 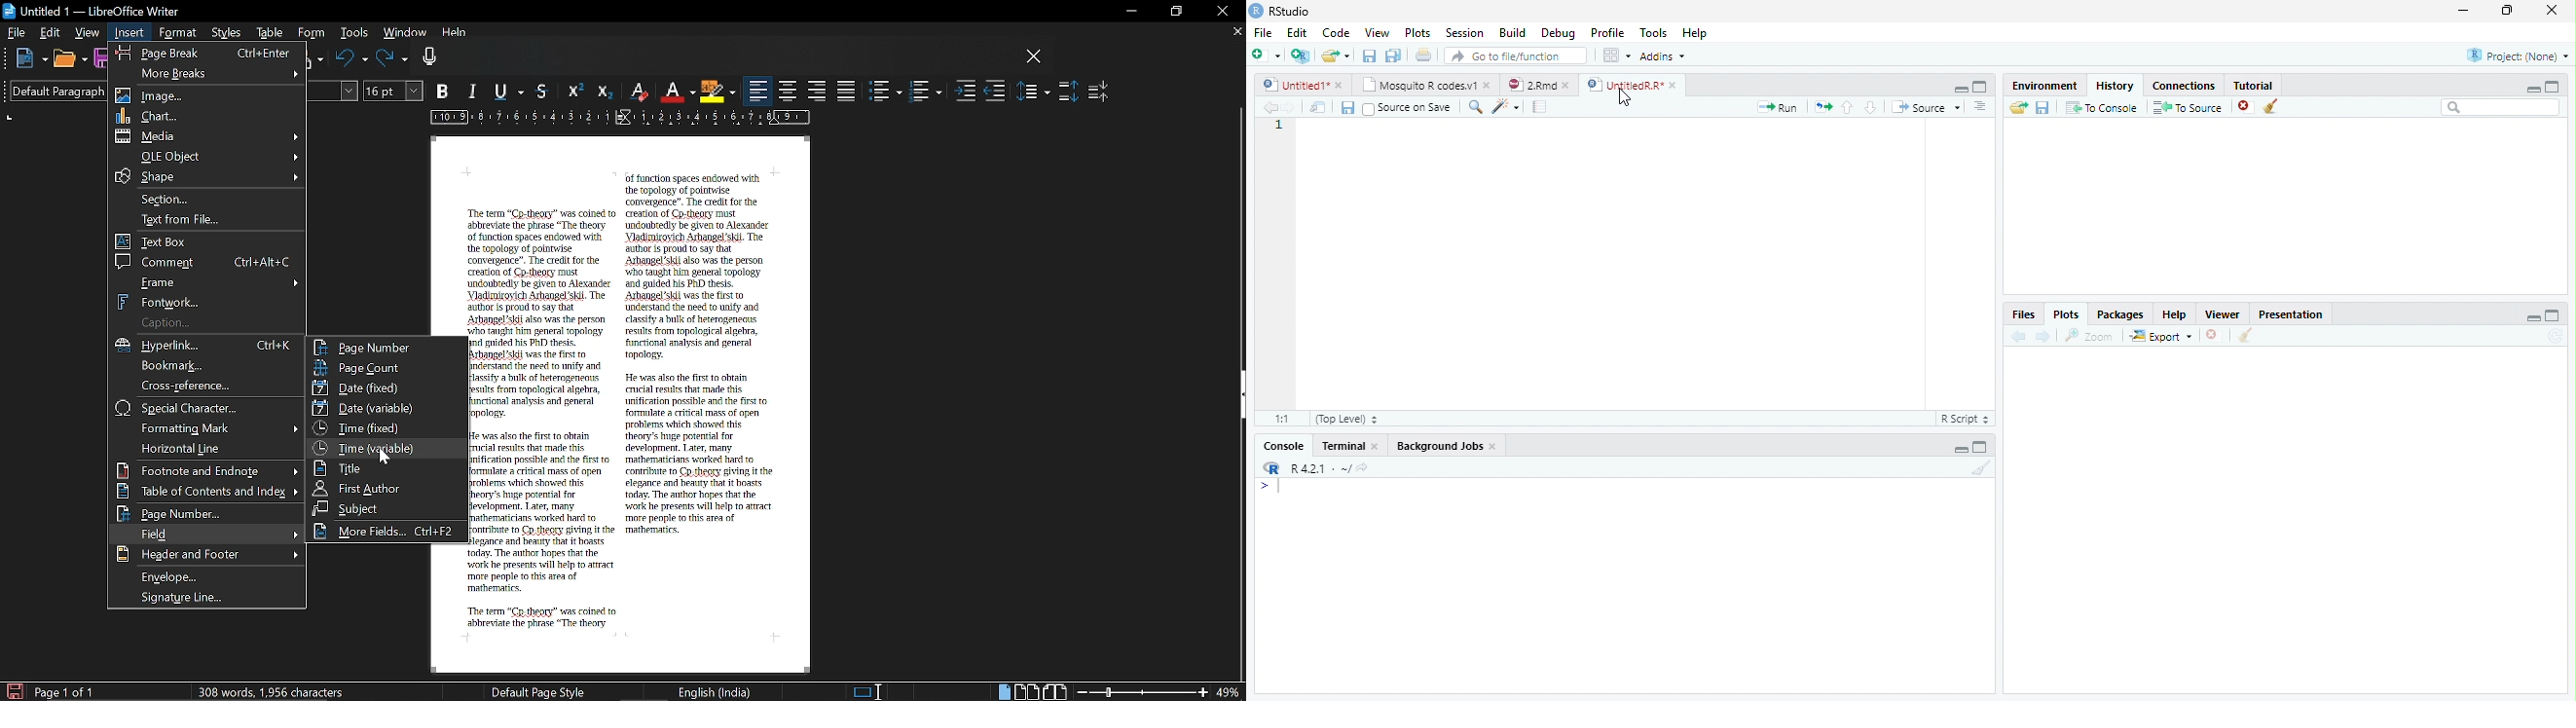 I want to click on Page number, so click(x=386, y=347).